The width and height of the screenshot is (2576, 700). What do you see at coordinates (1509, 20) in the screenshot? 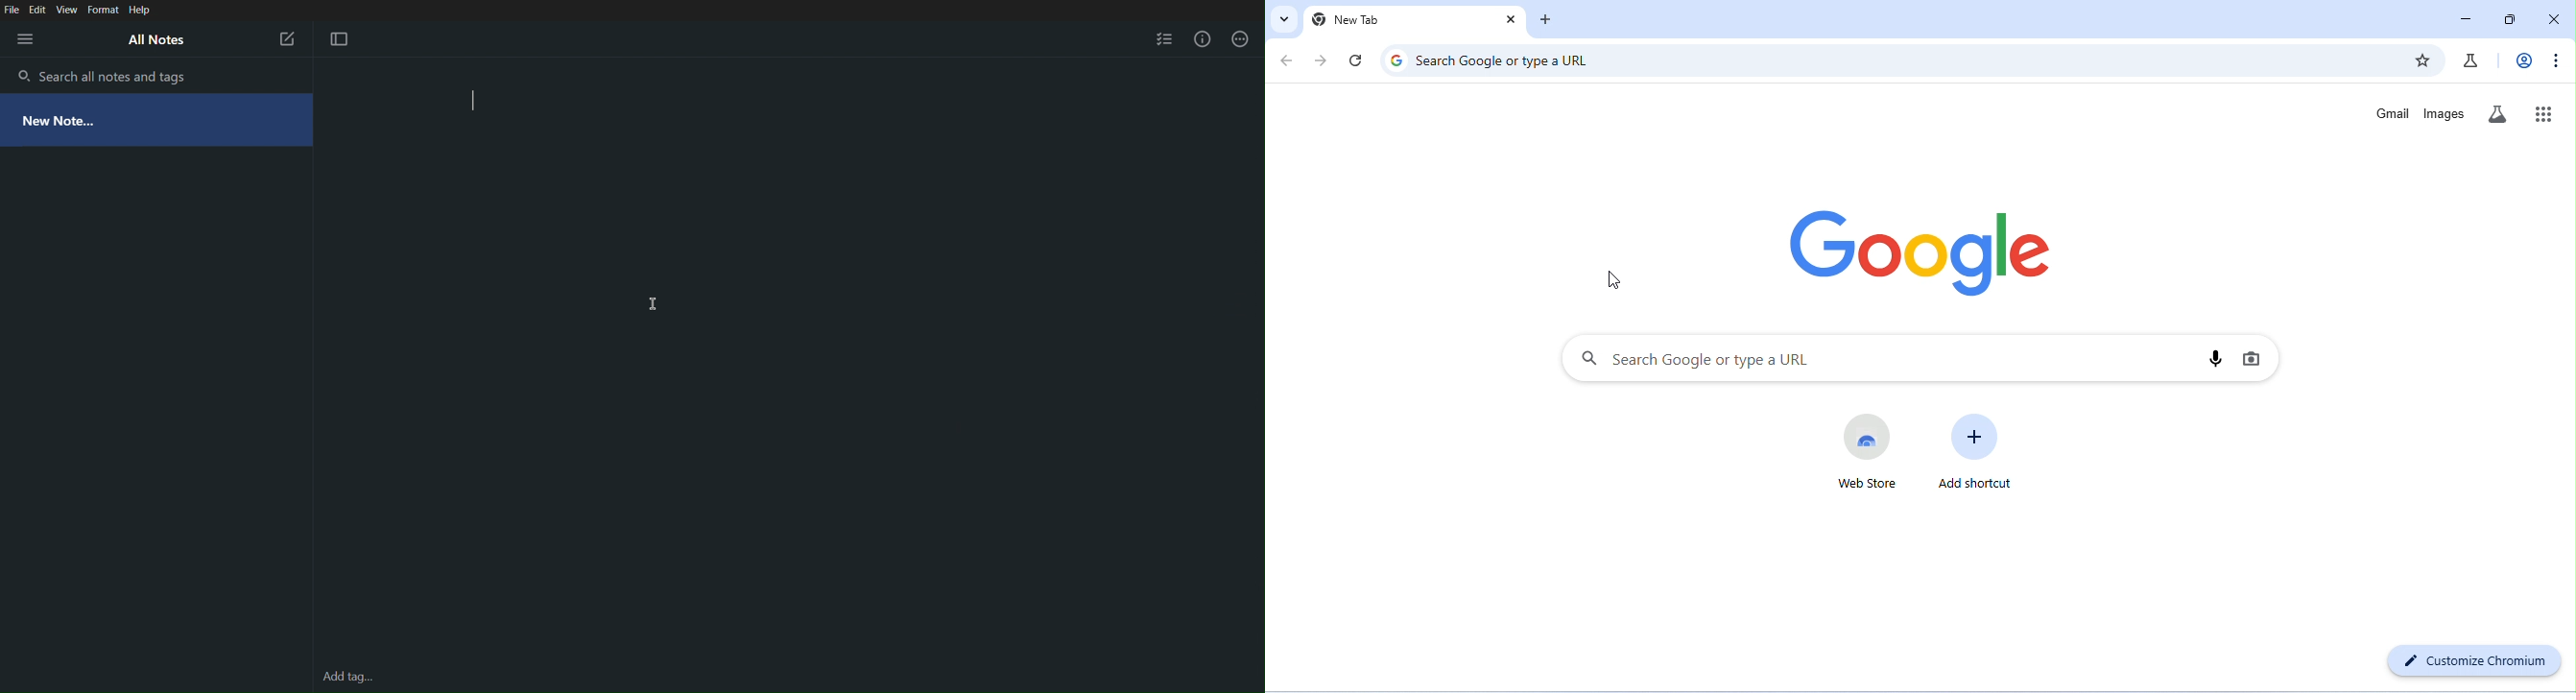
I see `close` at bounding box center [1509, 20].